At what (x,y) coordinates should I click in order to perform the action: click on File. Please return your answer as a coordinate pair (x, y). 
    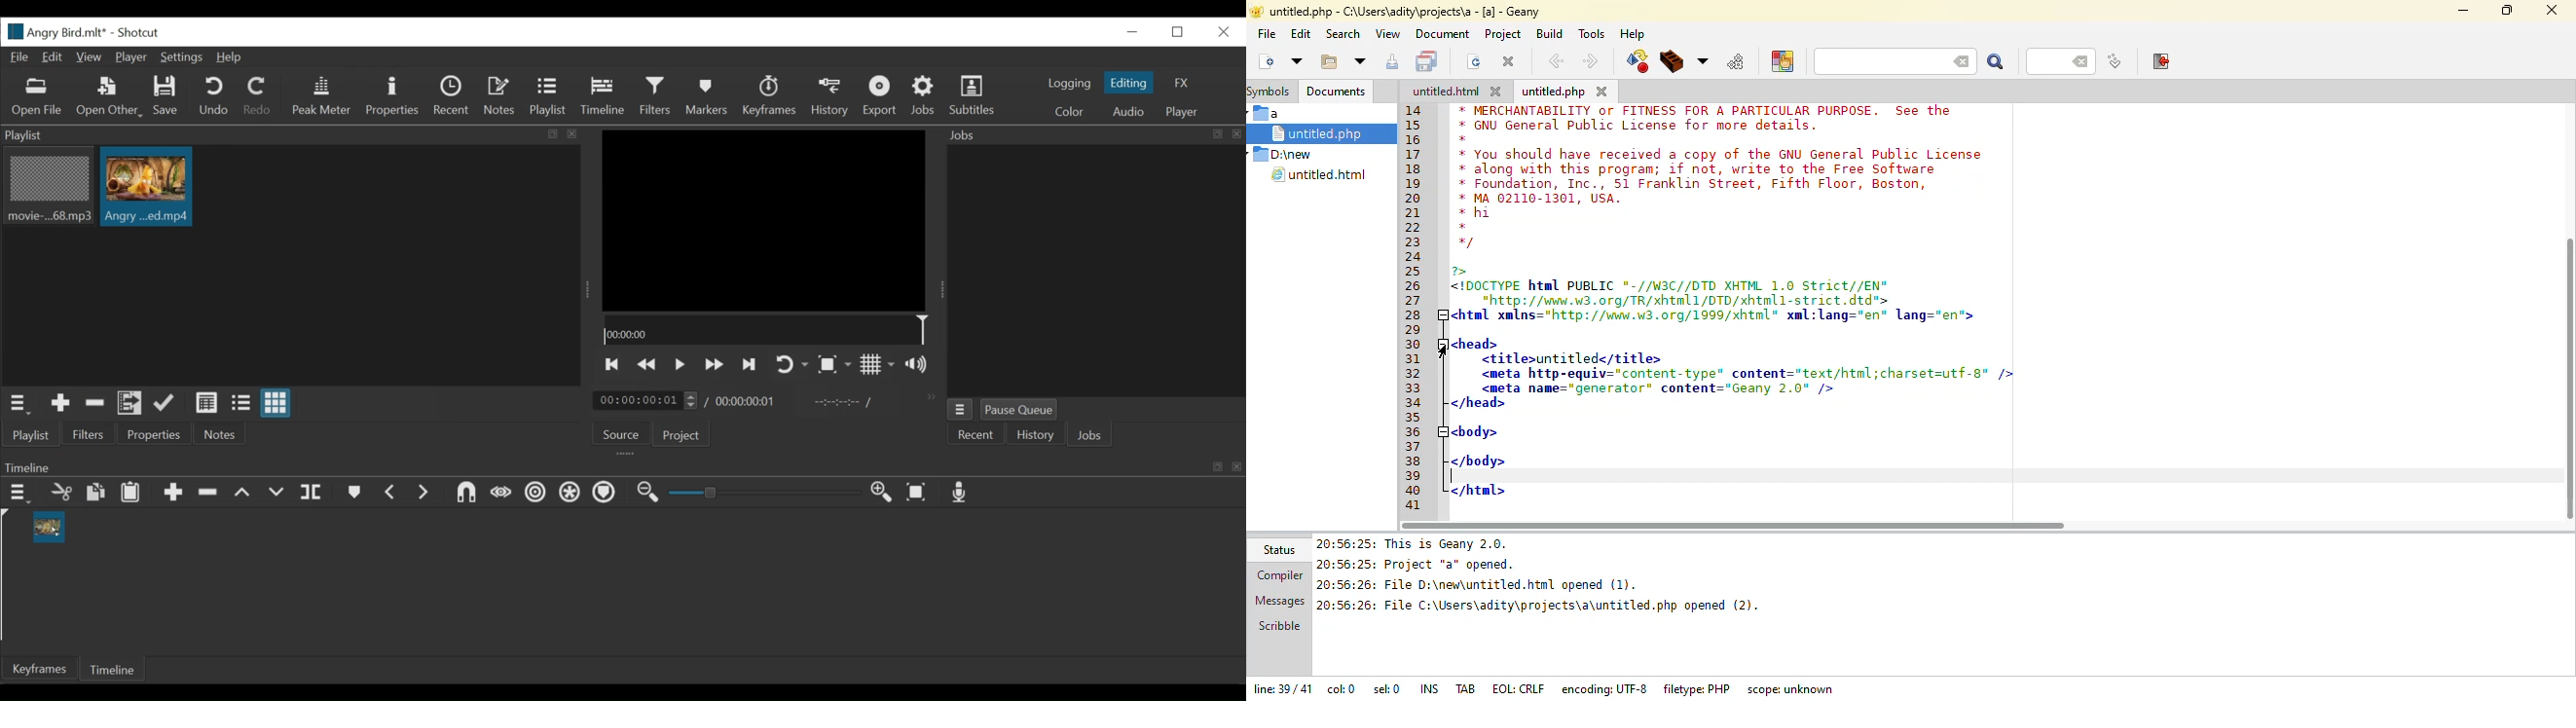
    Looking at the image, I should click on (20, 58).